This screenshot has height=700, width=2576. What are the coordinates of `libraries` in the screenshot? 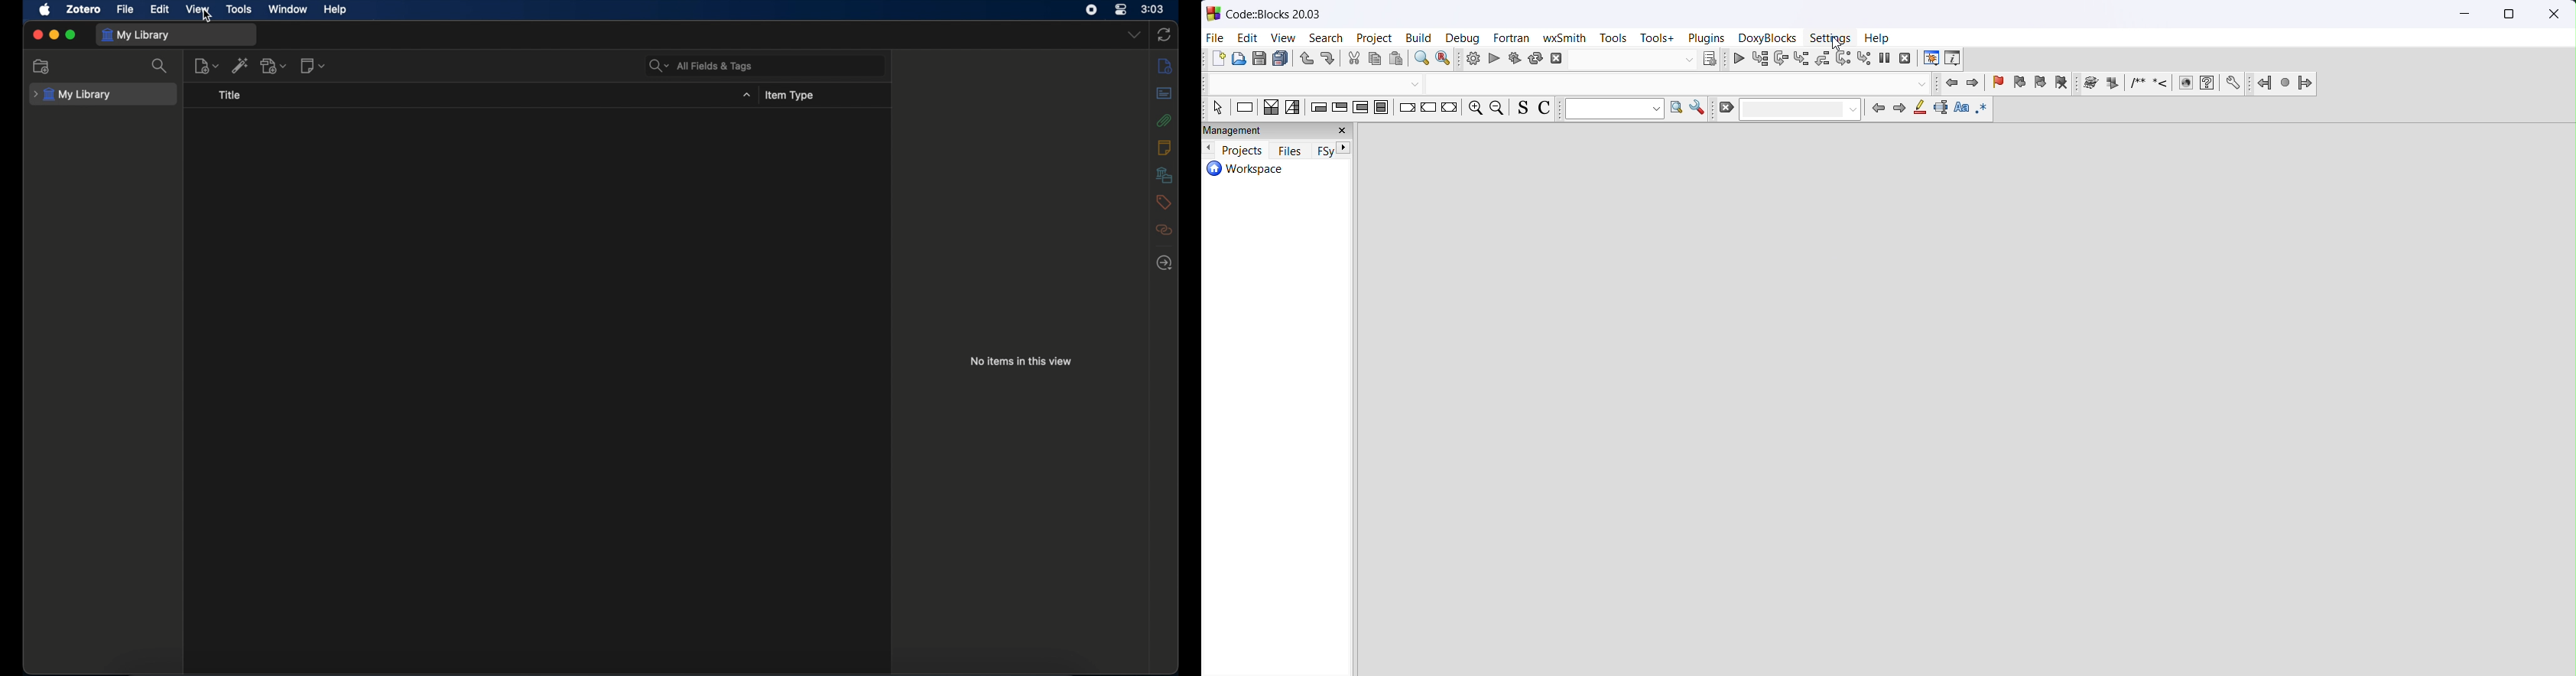 It's located at (1167, 175).